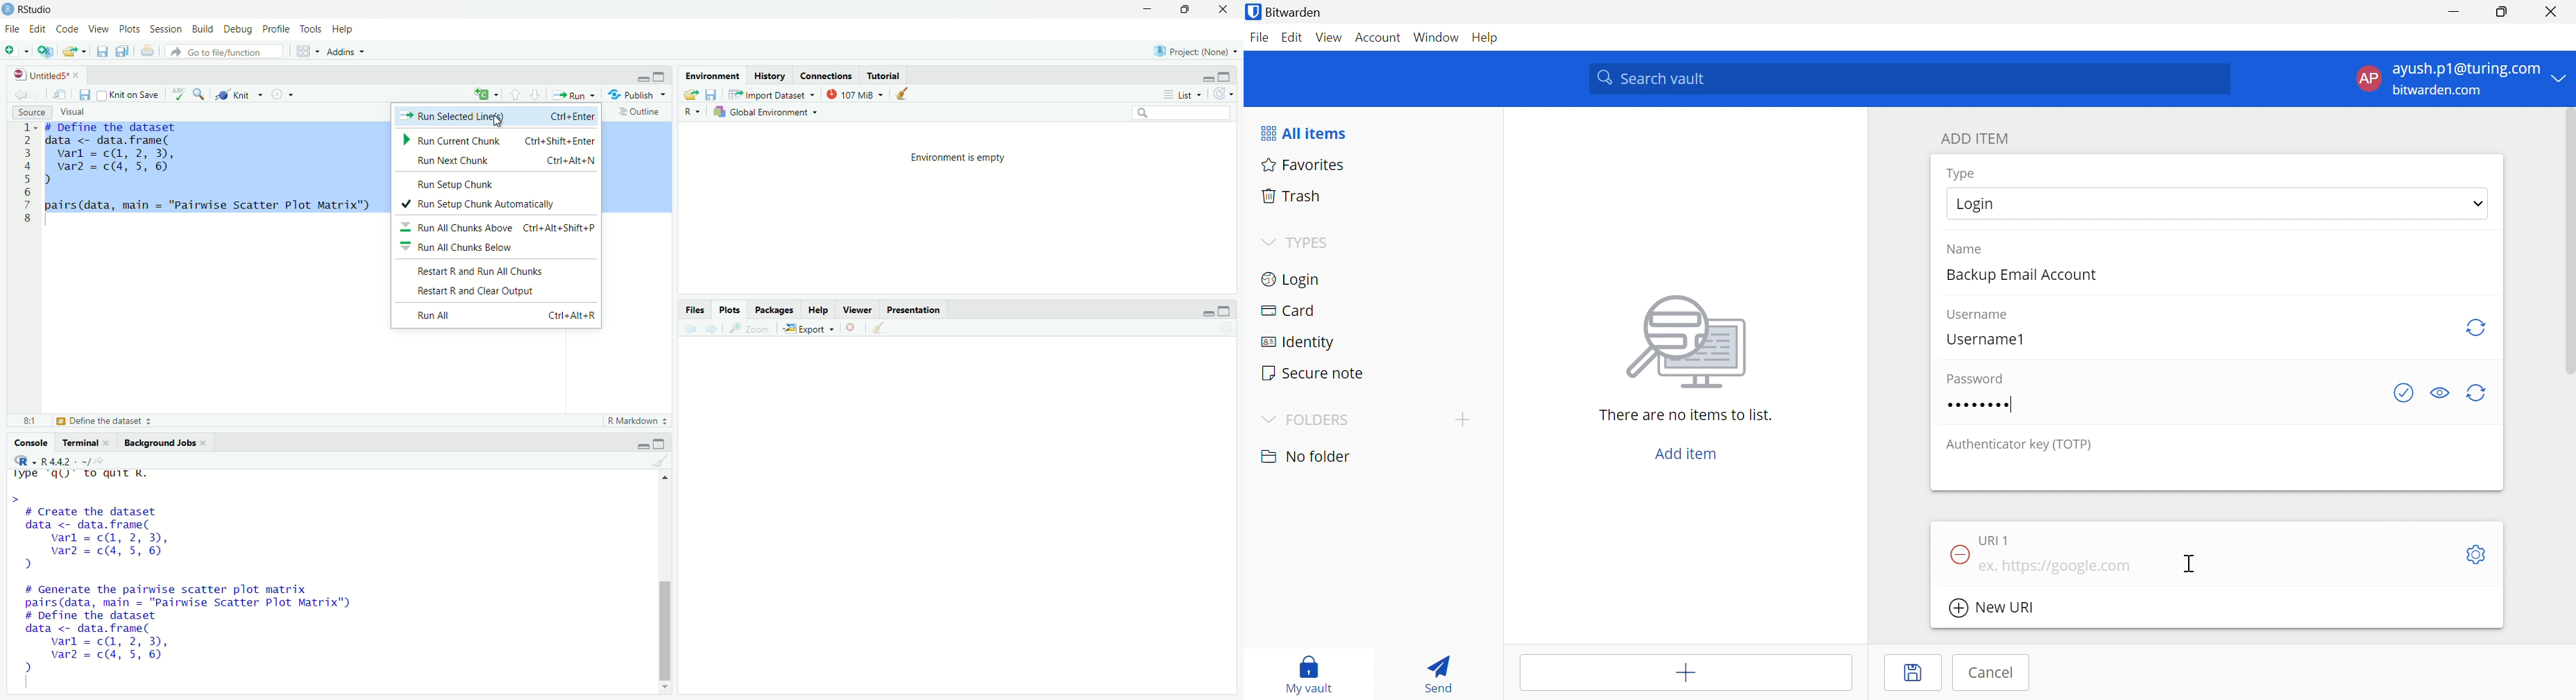 The width and height of the screenshot is (2576, 700). I want to click on Find/Replace , so click(199, 93).